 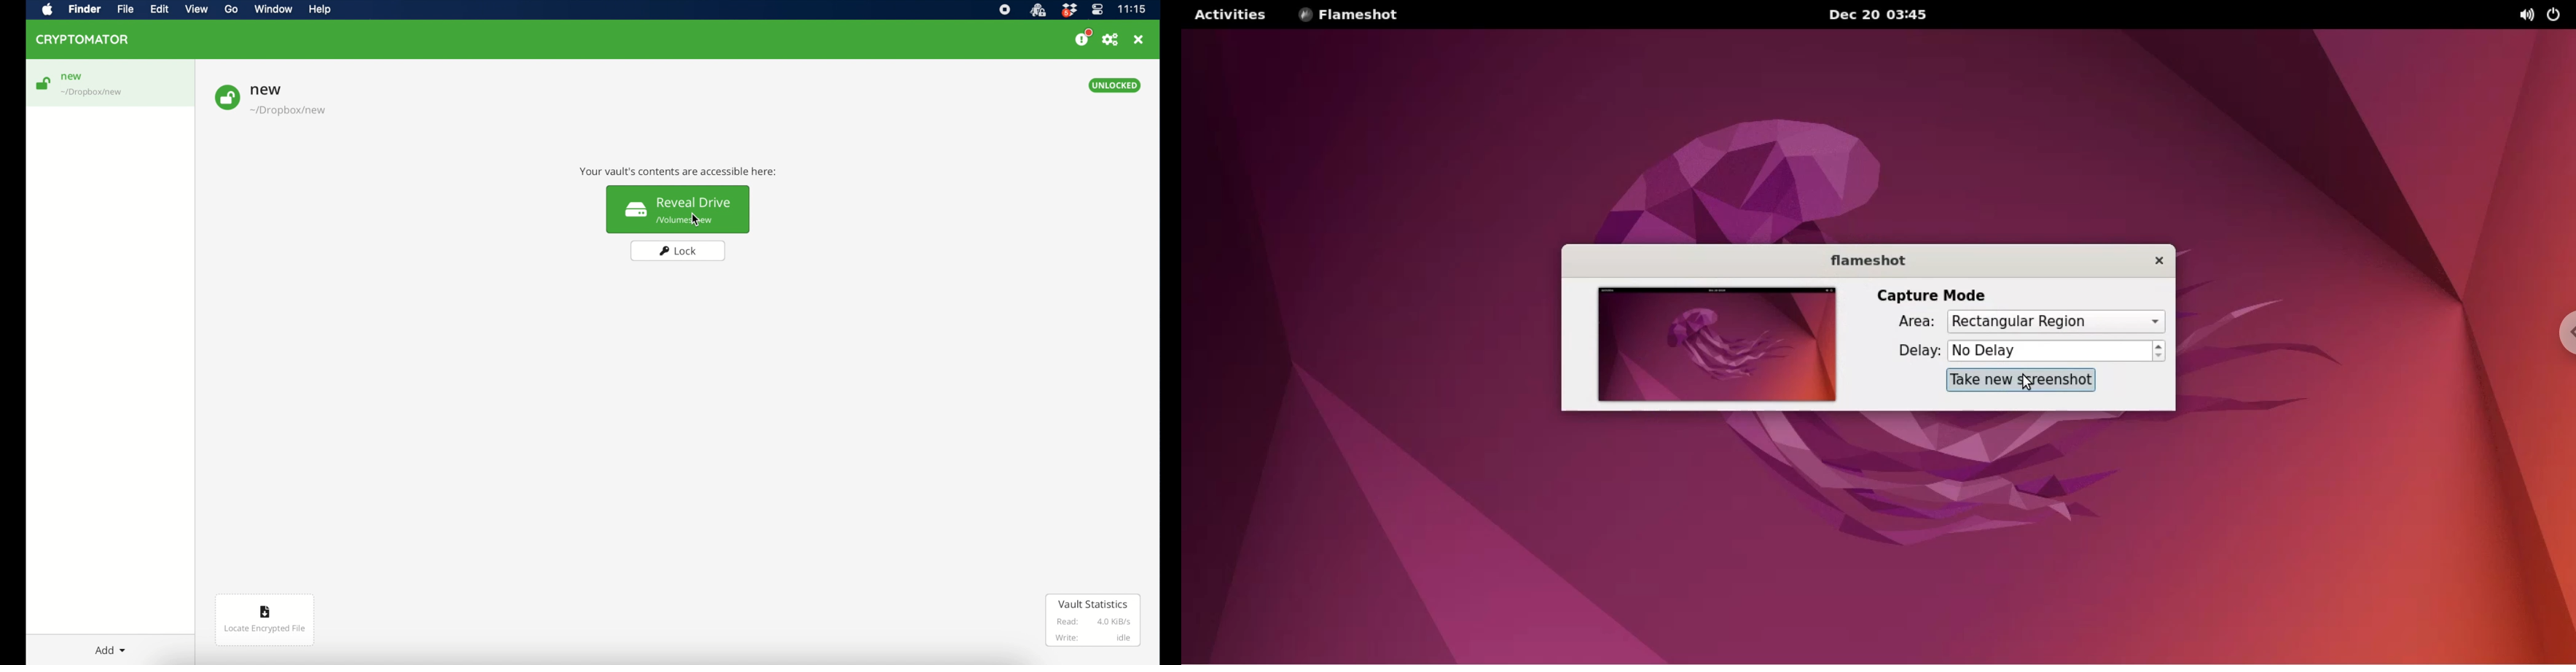 What do you see at coordinates (110, 650) in the screenshot?
I see `add dropdown ` at bounding box center [110, 650].